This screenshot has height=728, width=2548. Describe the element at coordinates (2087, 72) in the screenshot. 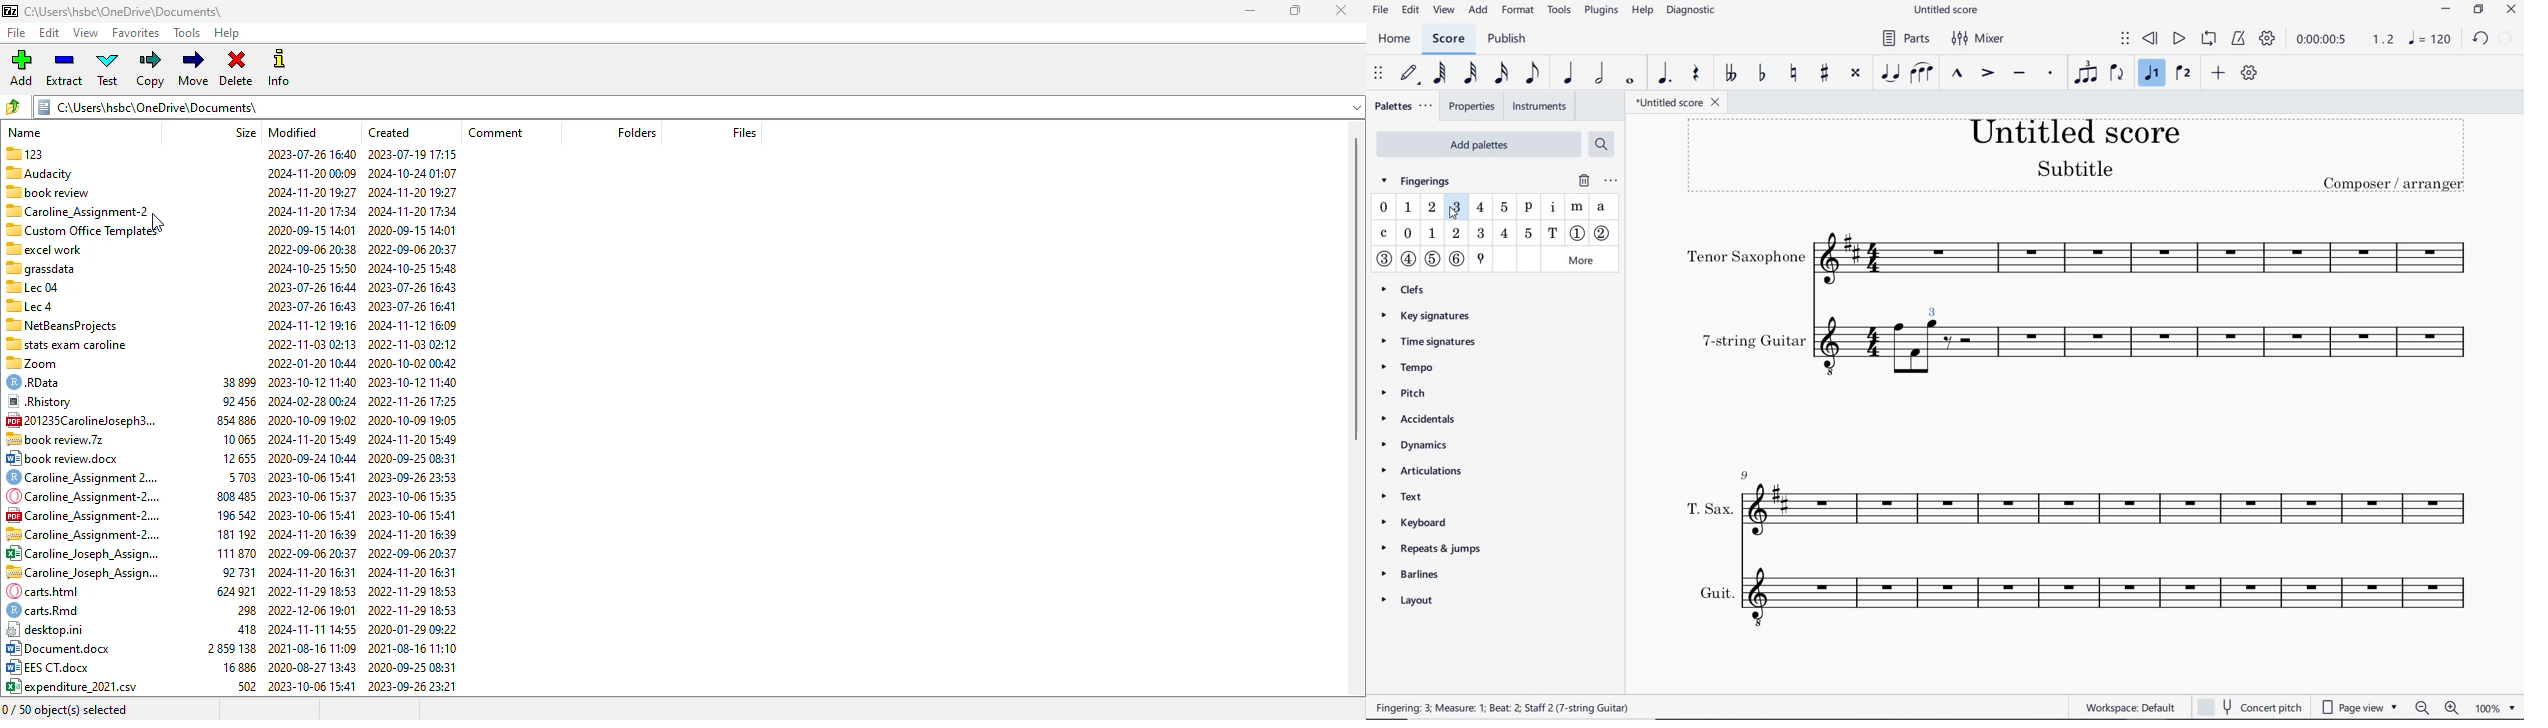

I see `TUPLET` at that location.